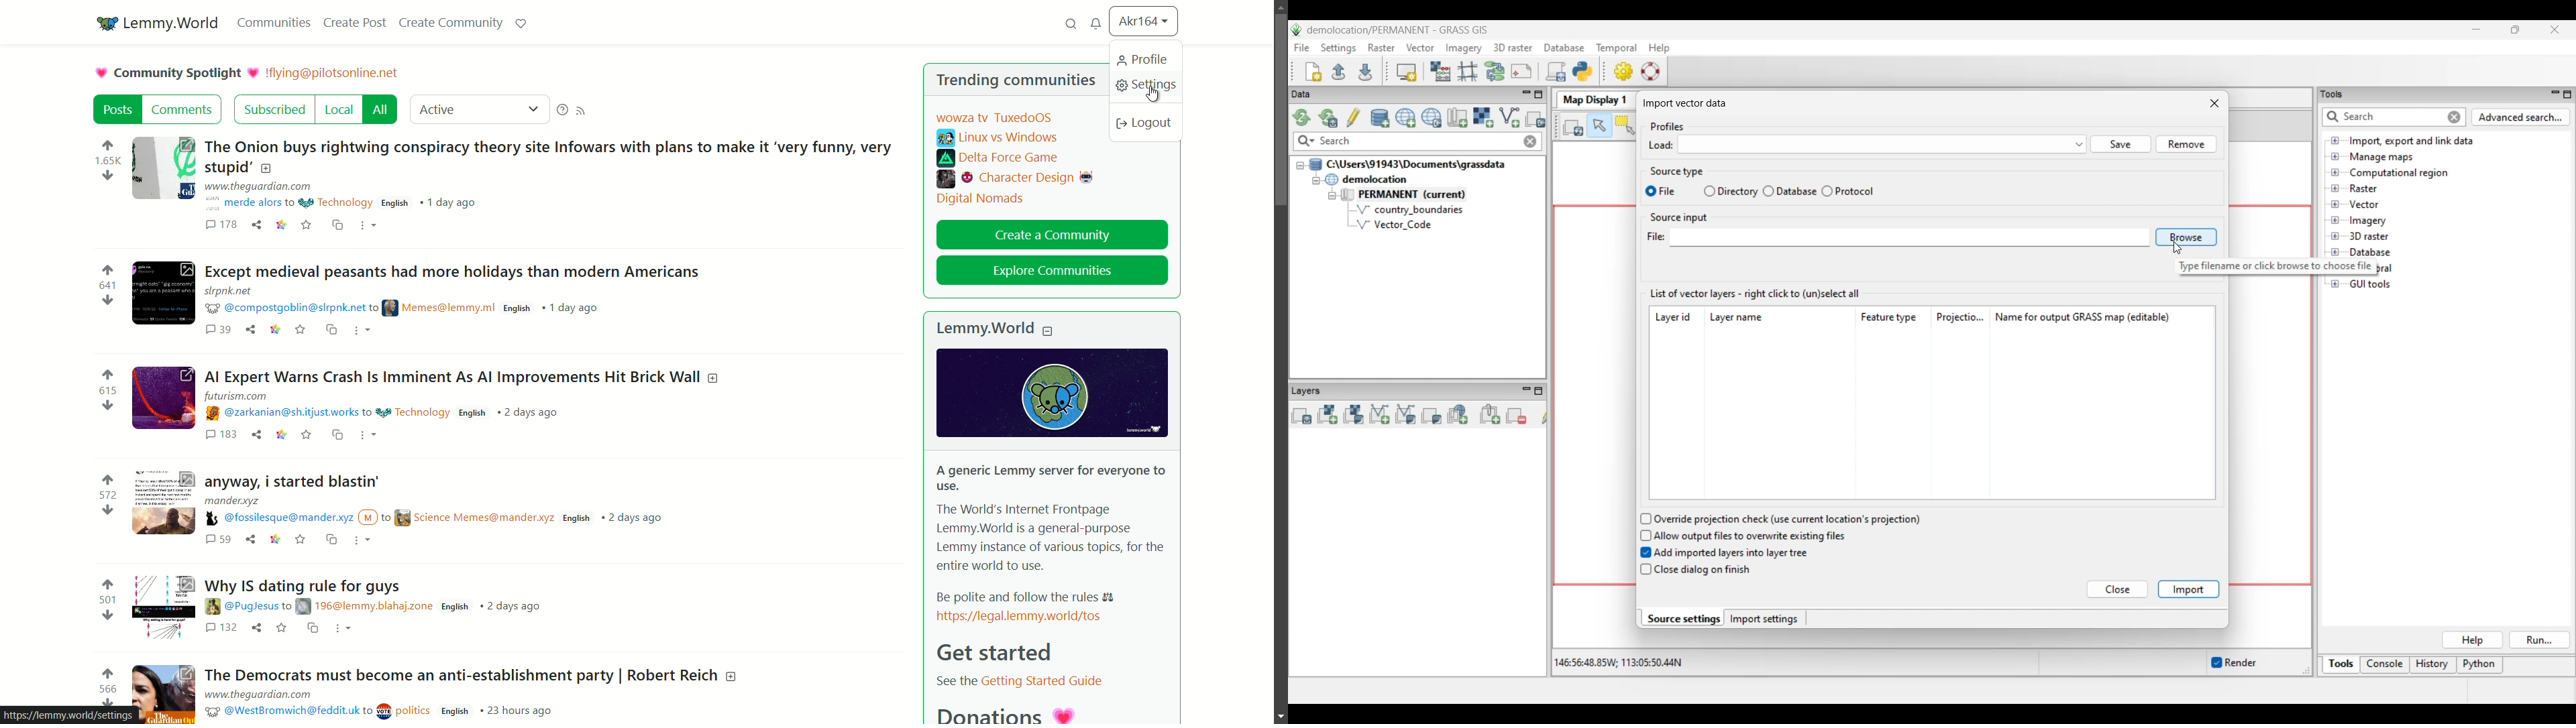 This screenshot has width=2576, height=728. Describe the element at coordinates (1275, 110) in the screenshot. I see `vertical scroll bar` at that location.